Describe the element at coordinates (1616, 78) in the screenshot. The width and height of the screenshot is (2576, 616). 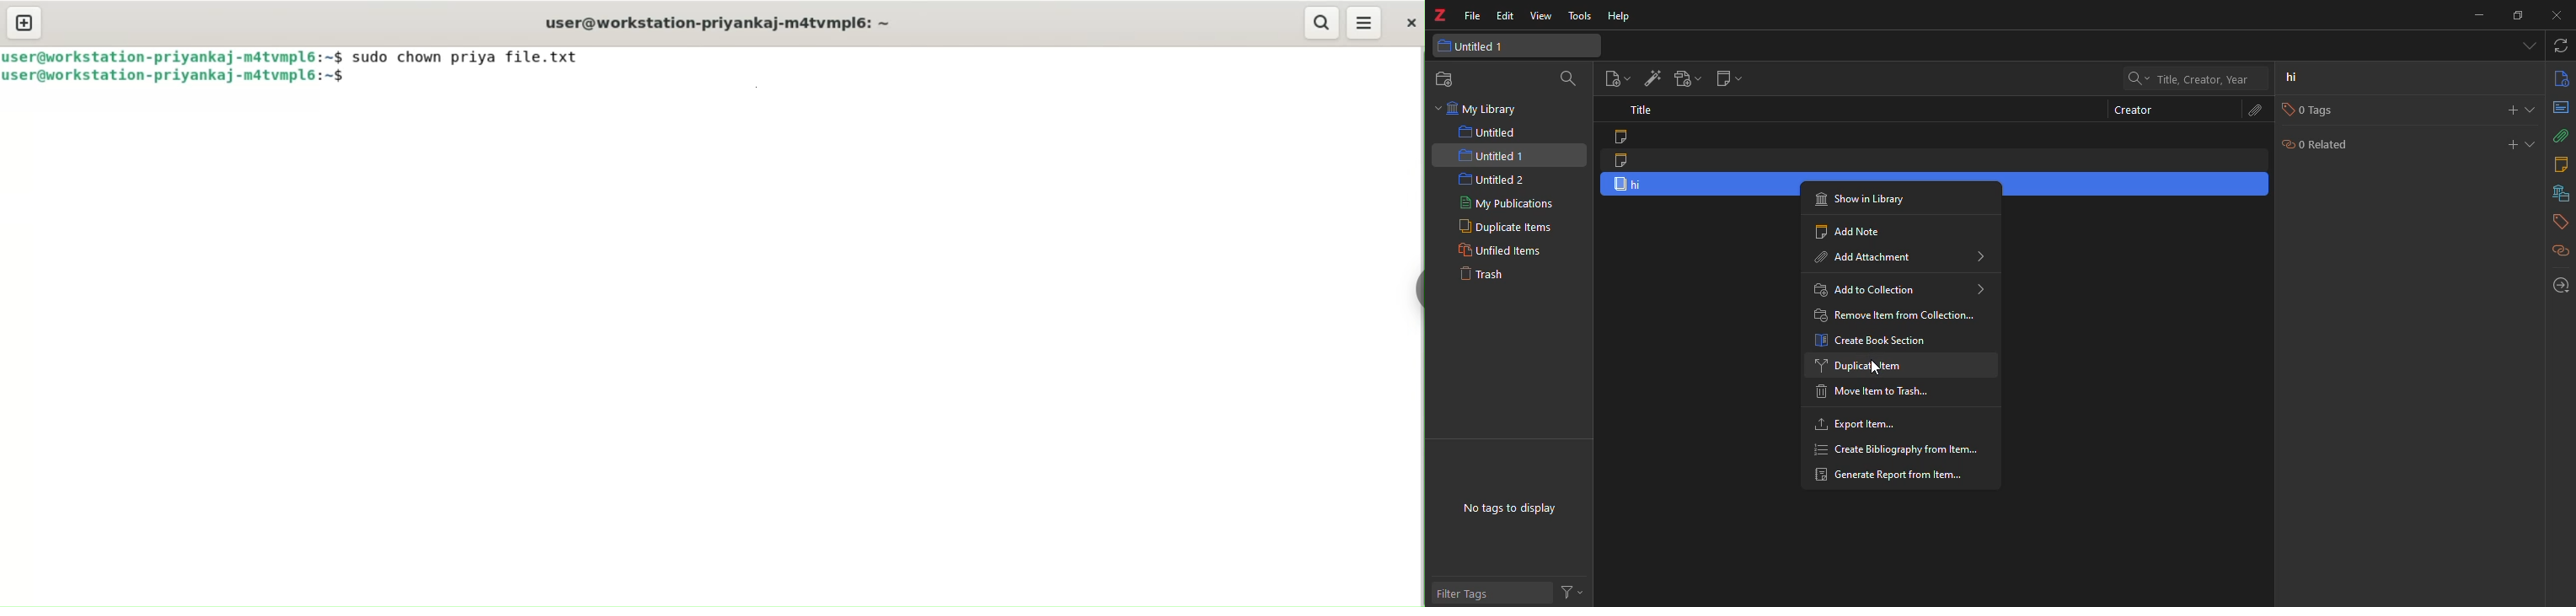
I see `new item` at that location.